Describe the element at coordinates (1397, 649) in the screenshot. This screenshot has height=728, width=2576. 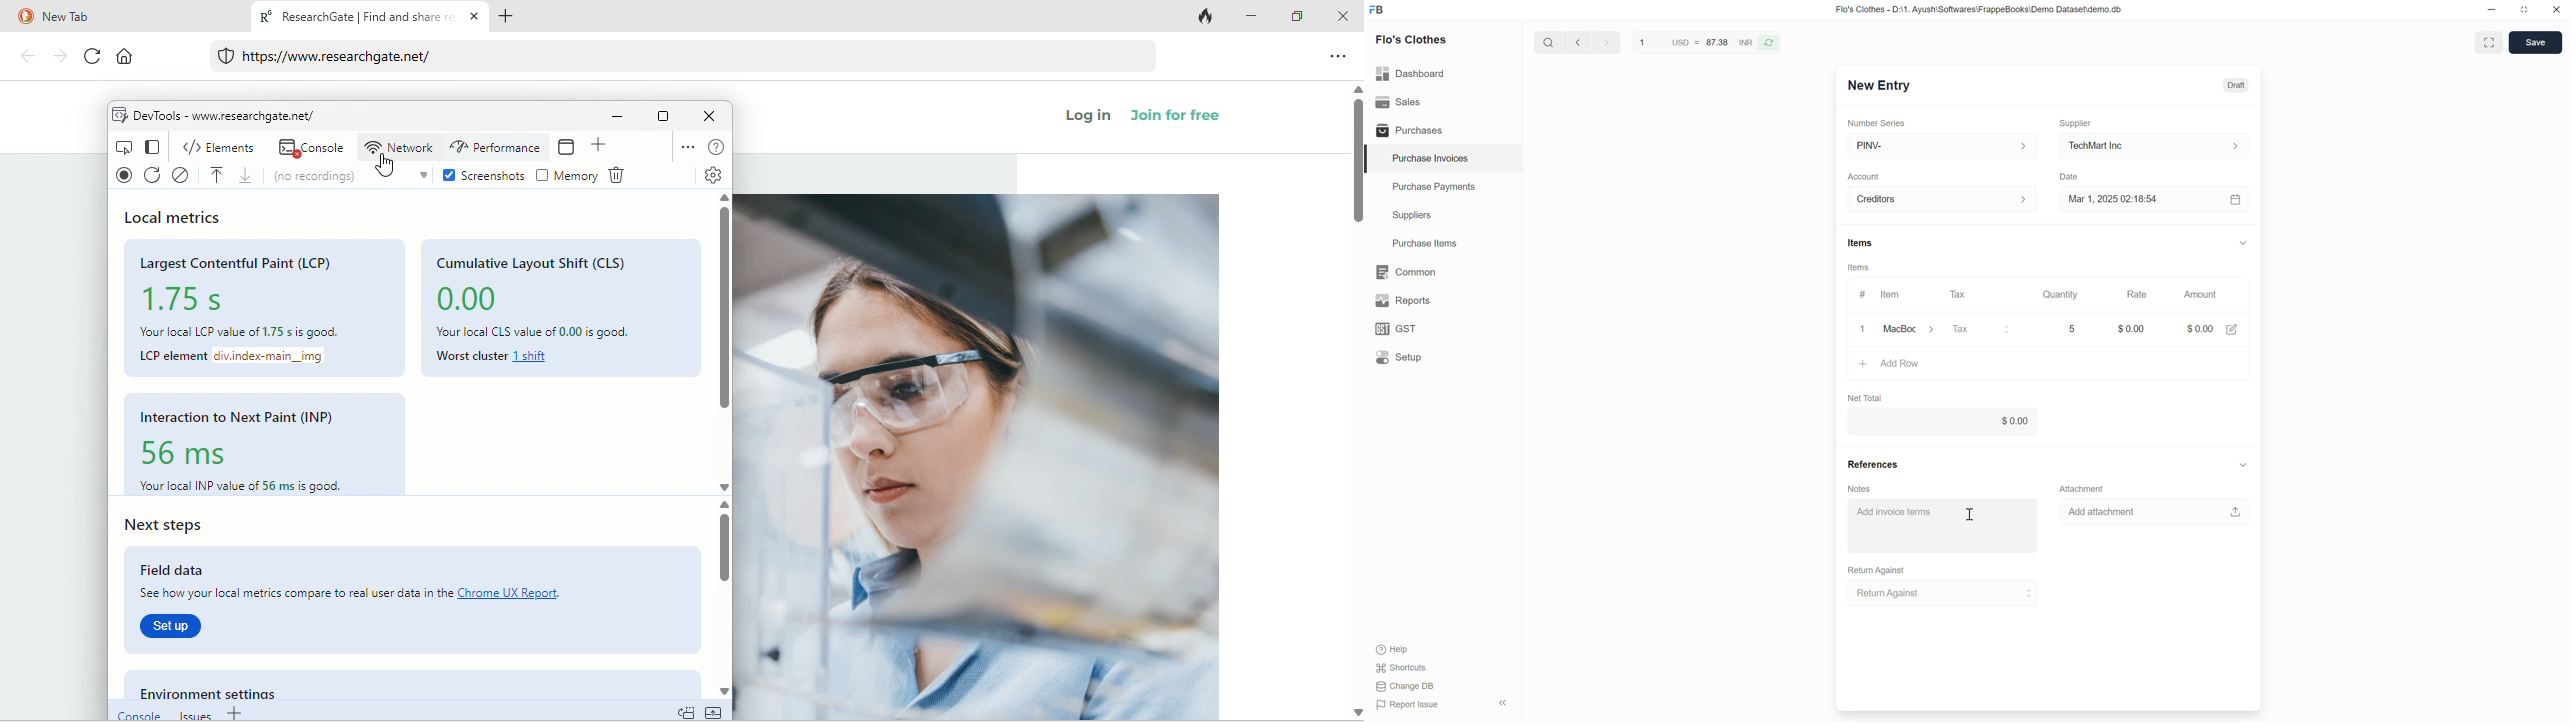
I see `Help` at that location.